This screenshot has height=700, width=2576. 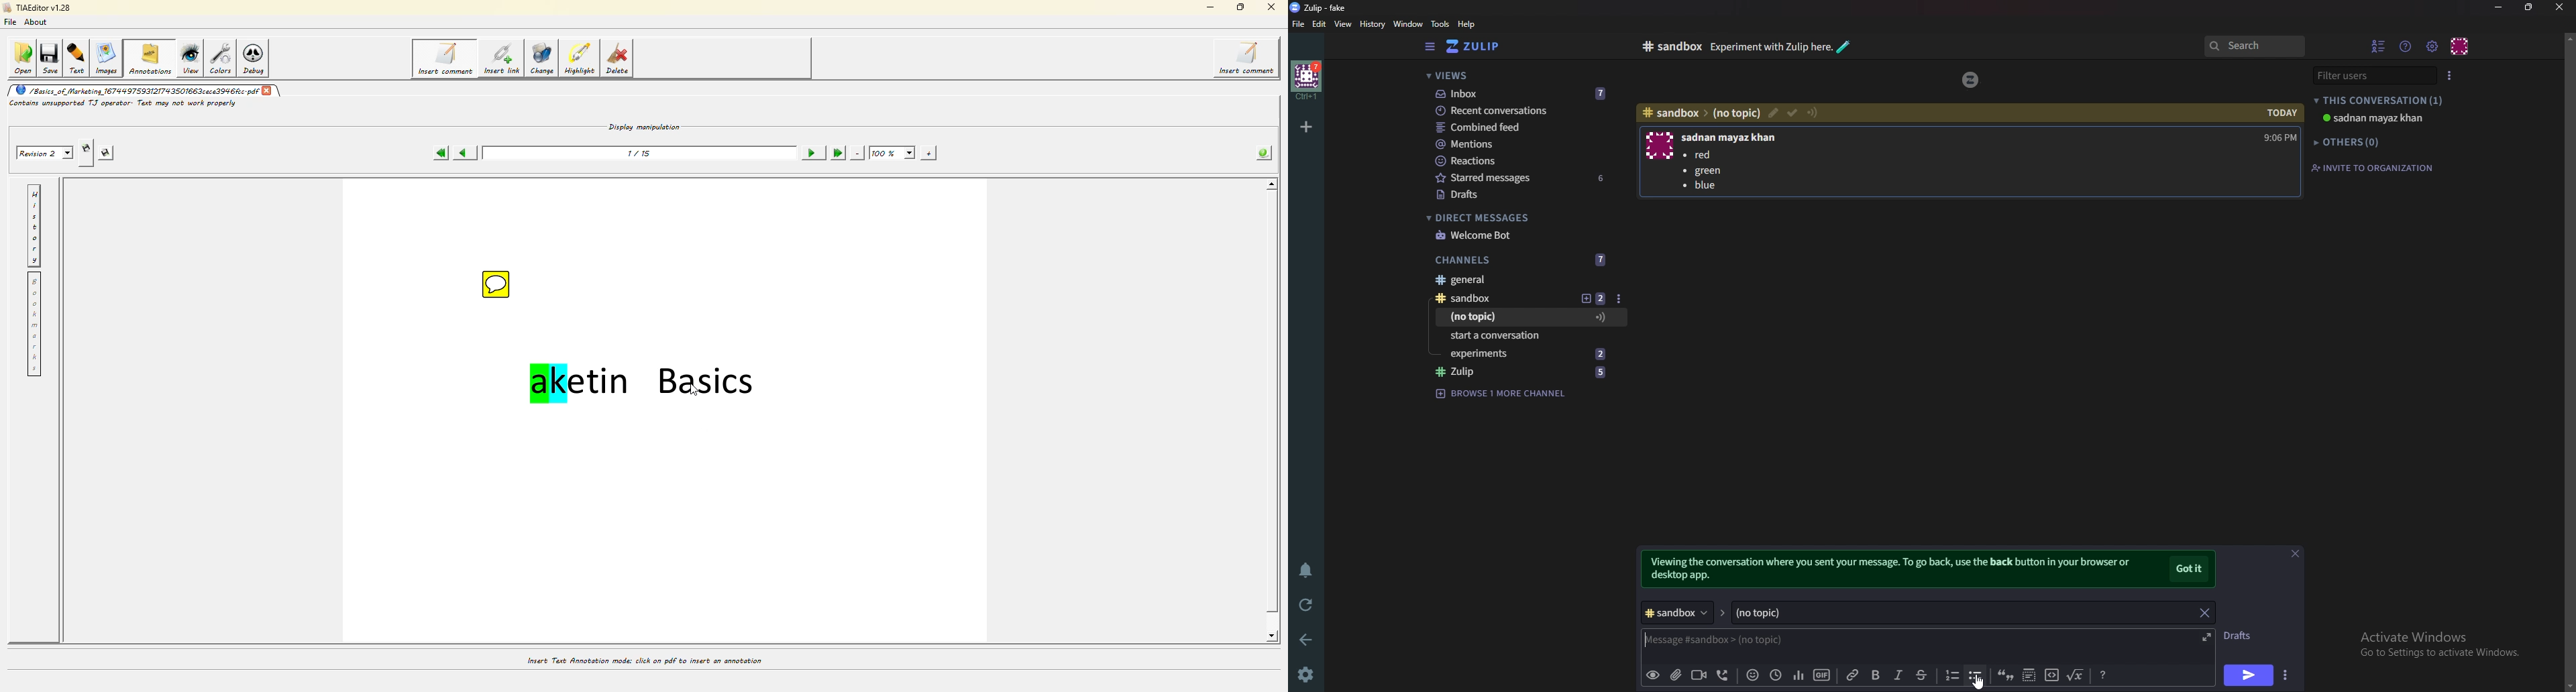 What do you see at coordinates (1305, 126) in the screenshot?
I see `Add organization` at bounding box center [1305, 126].